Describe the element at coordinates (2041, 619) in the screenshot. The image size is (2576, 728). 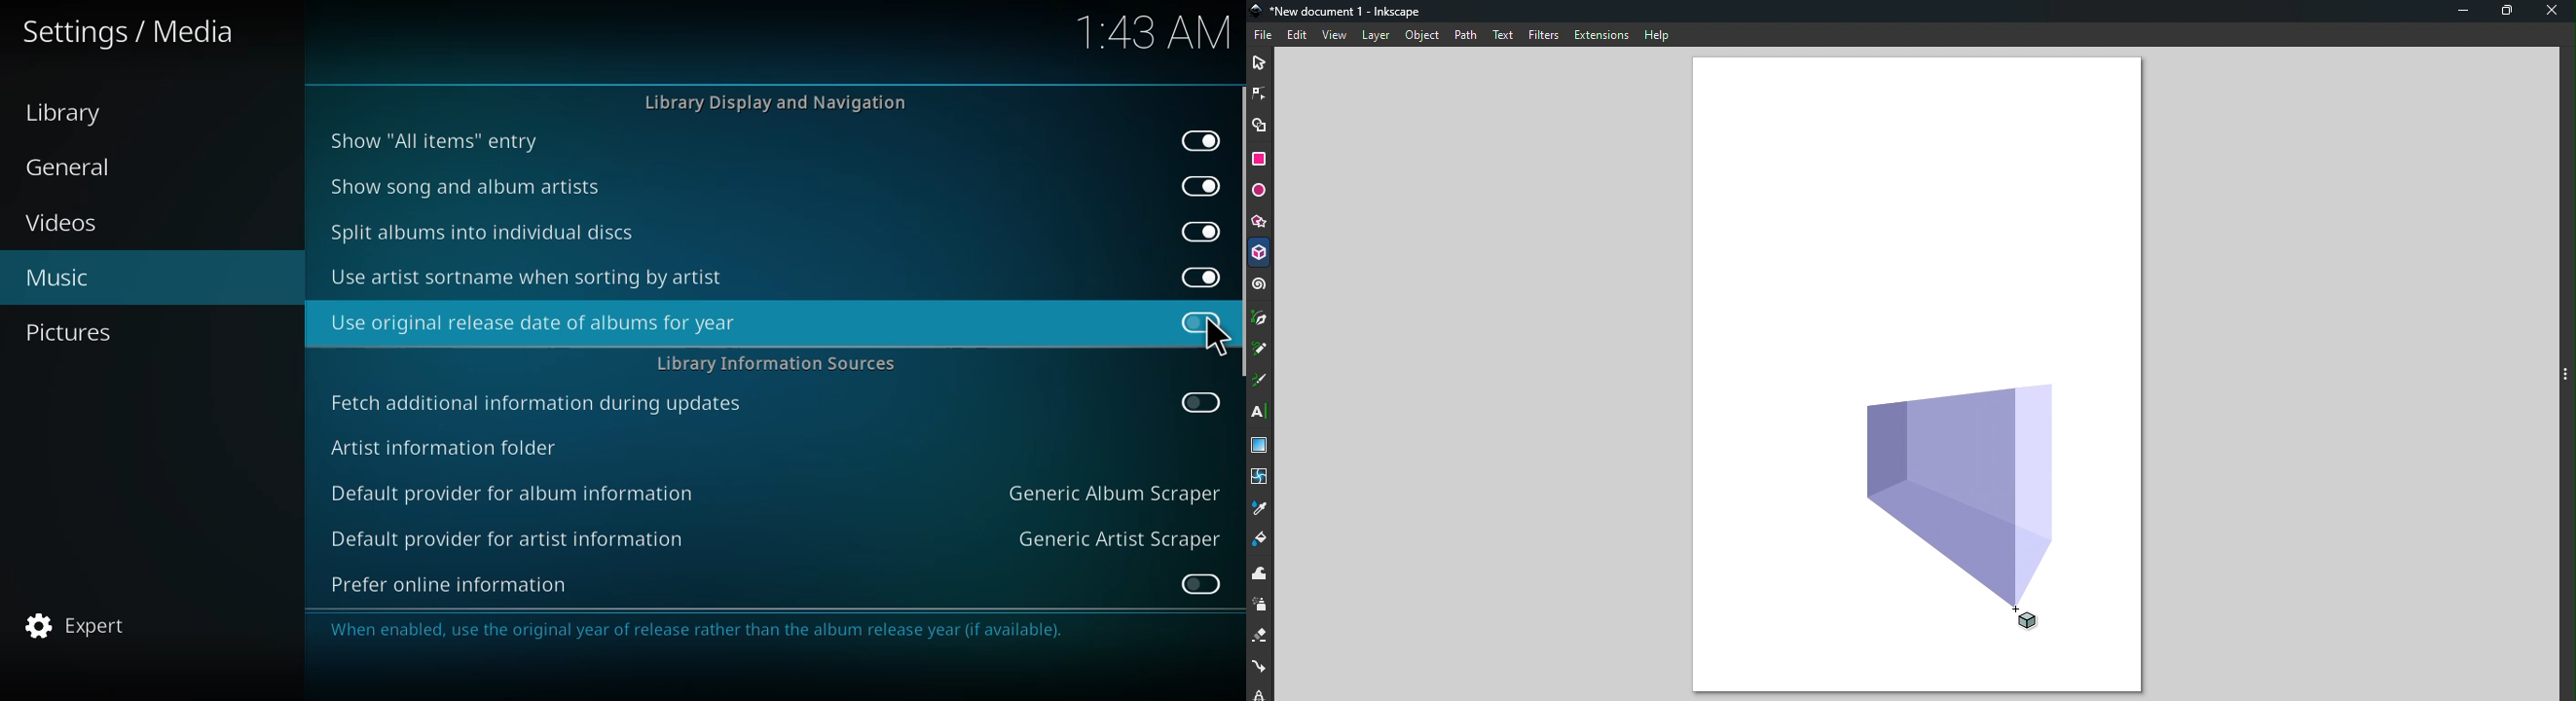
I see `Cursor` at that location.